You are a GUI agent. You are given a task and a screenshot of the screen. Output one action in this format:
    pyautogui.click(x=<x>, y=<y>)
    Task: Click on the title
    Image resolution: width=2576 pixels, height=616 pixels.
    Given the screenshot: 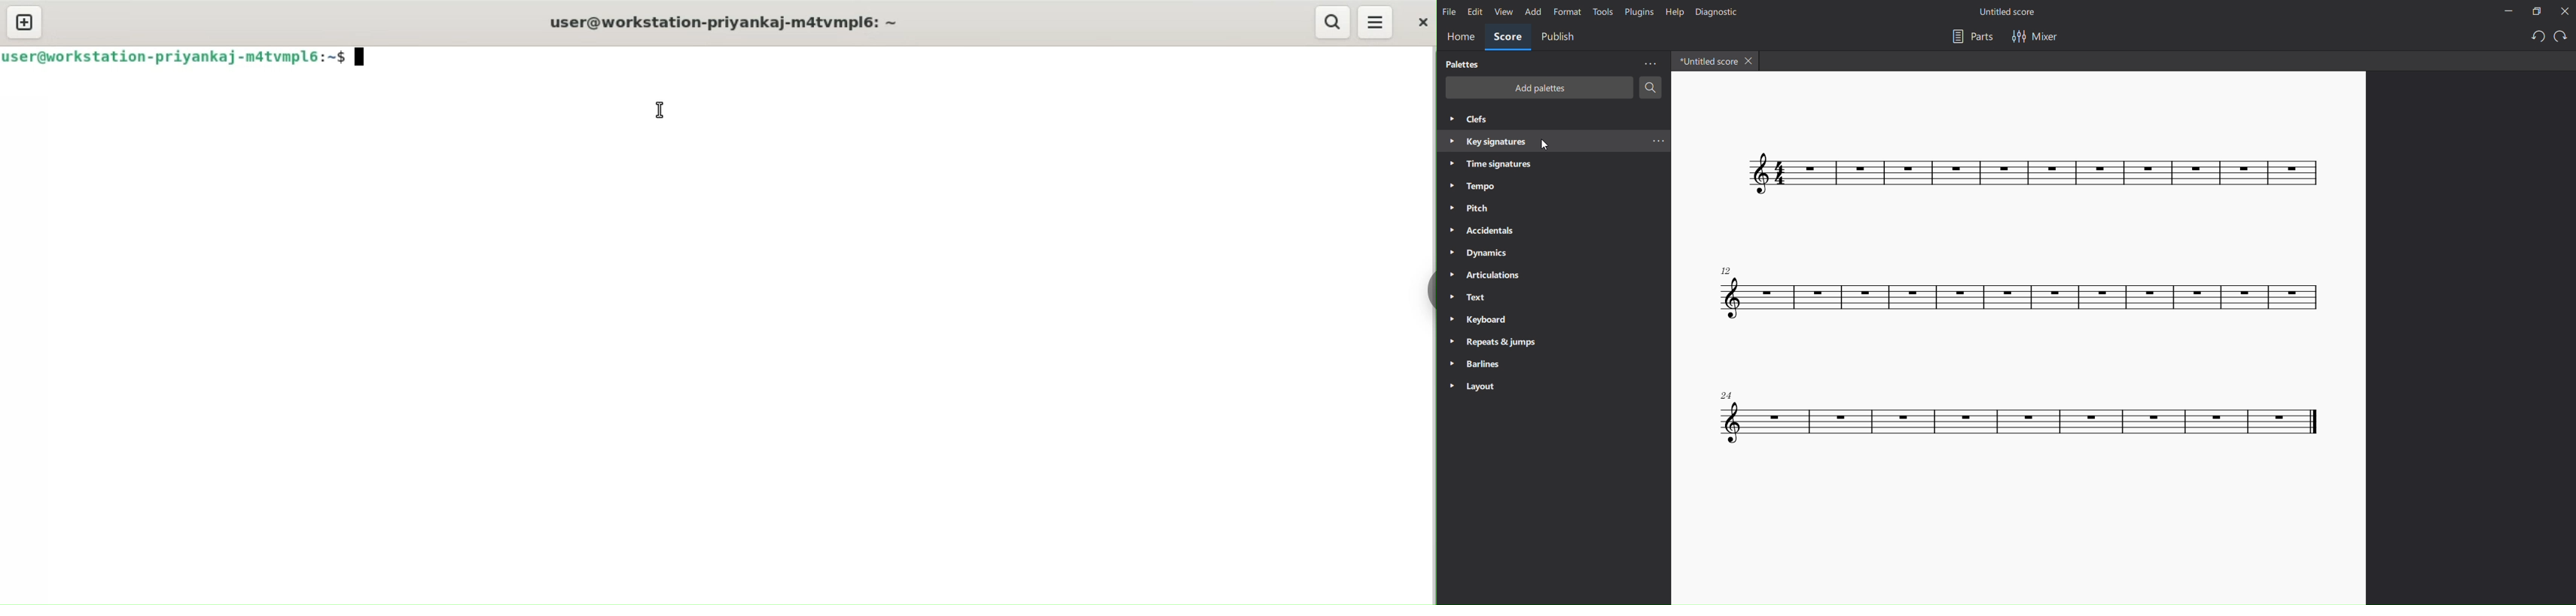 What is the action you would take?
    pyautogui.click(x=2007, y=12)
    